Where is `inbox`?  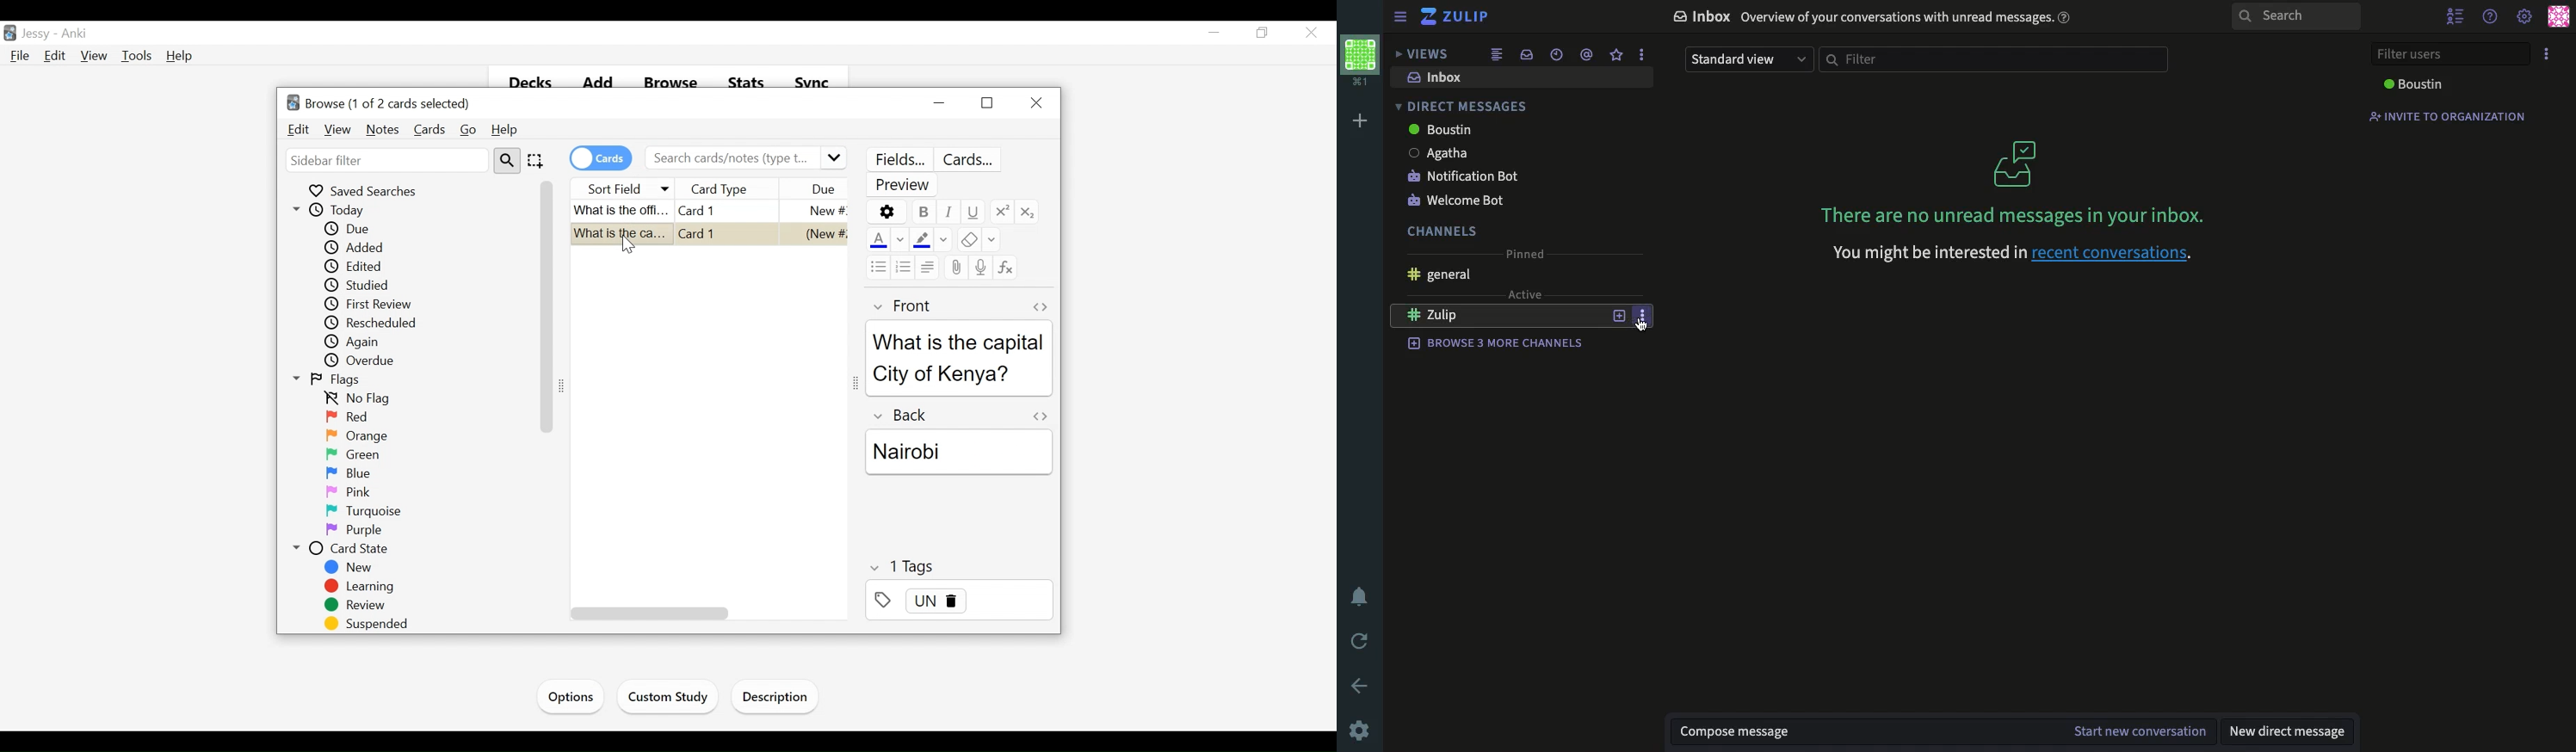 inbox is located at coordinates (1528, 54).